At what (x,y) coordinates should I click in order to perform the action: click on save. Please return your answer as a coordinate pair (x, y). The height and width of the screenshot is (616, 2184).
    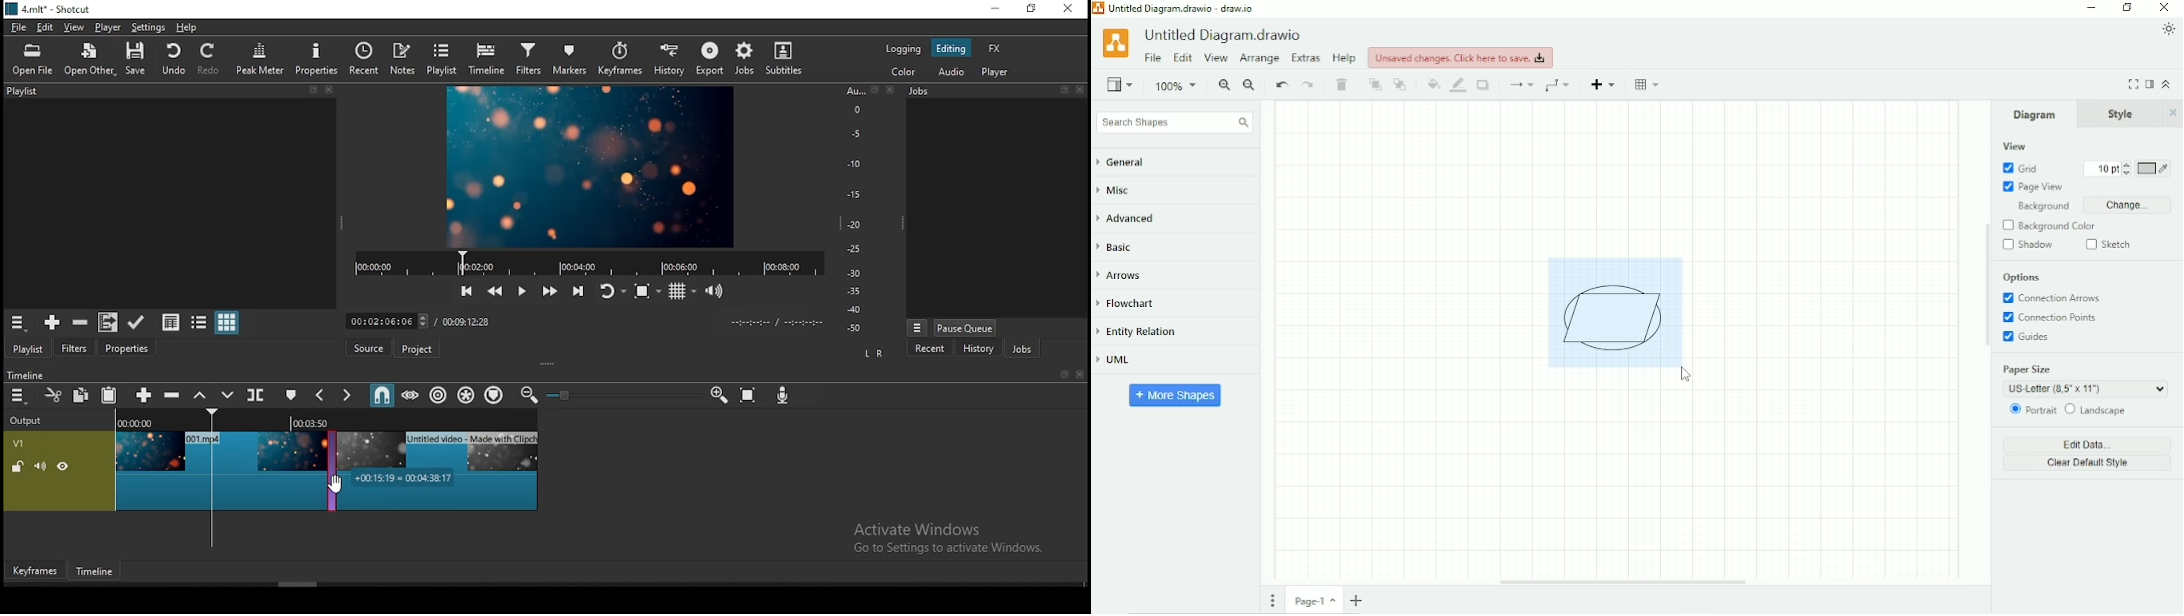
    Looking at the image, I should click on (135, 59).